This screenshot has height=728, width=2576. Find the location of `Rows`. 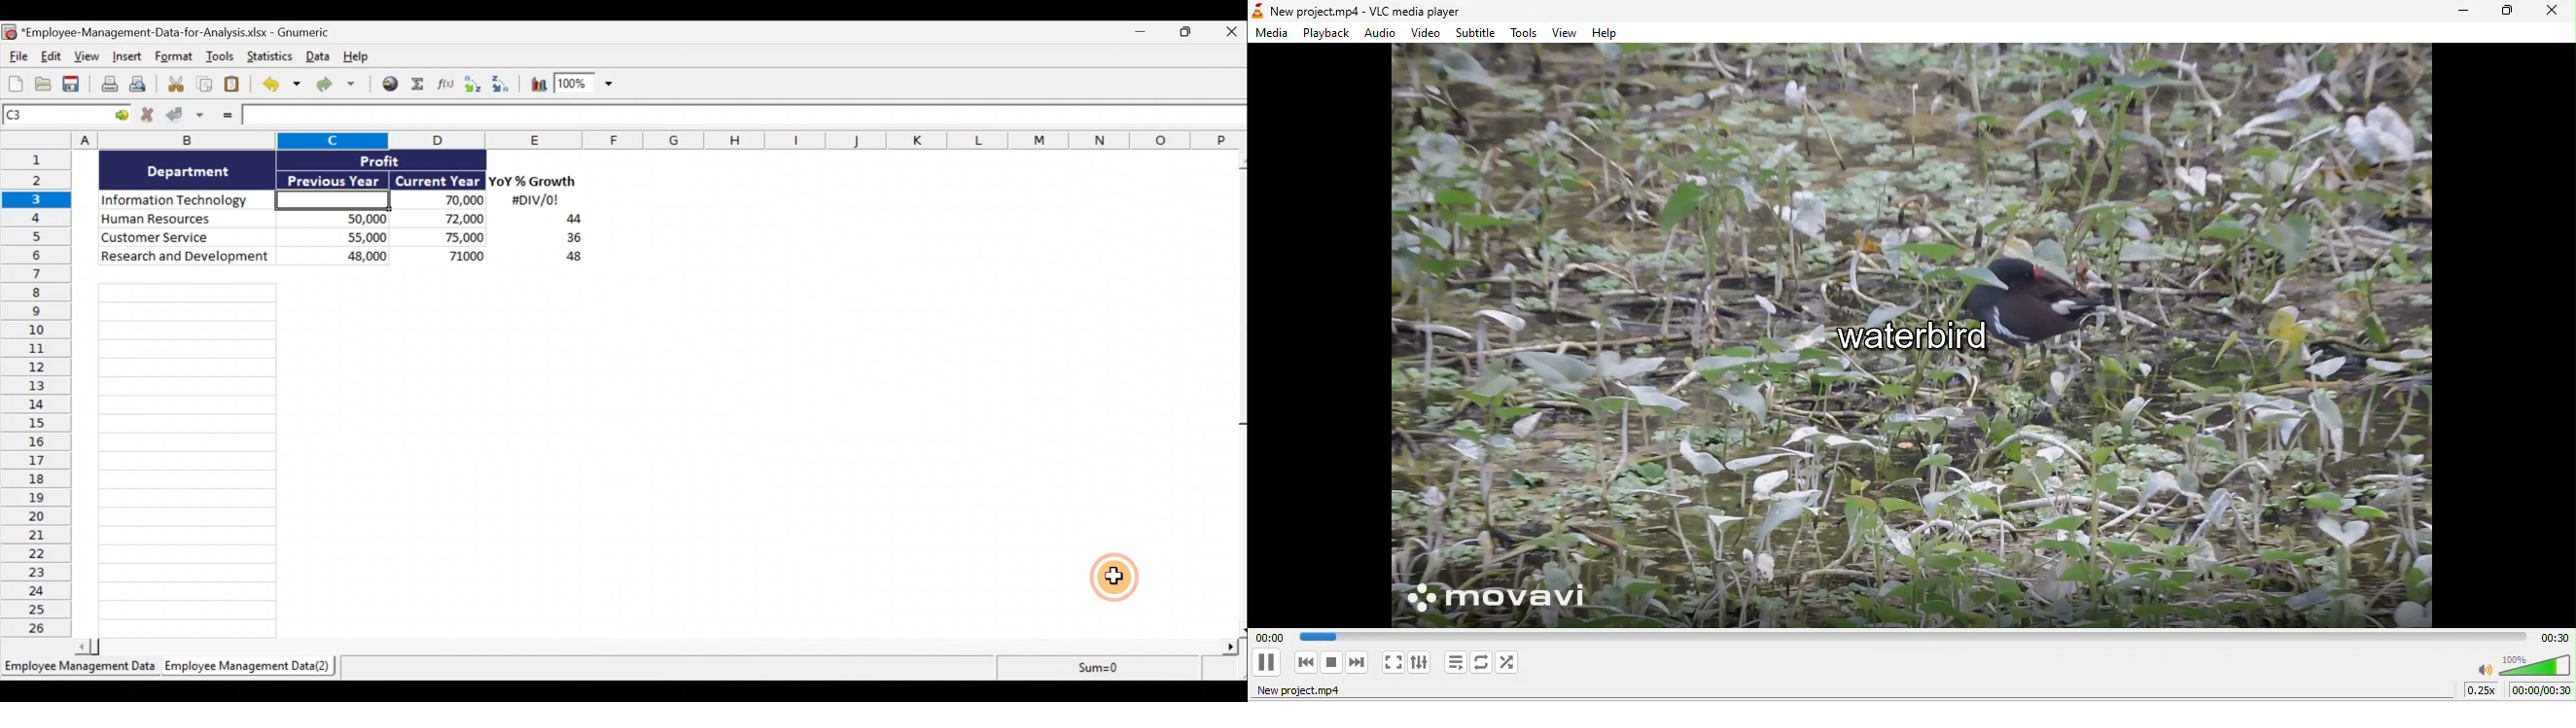

Rows is located at coordinates (40, 396).